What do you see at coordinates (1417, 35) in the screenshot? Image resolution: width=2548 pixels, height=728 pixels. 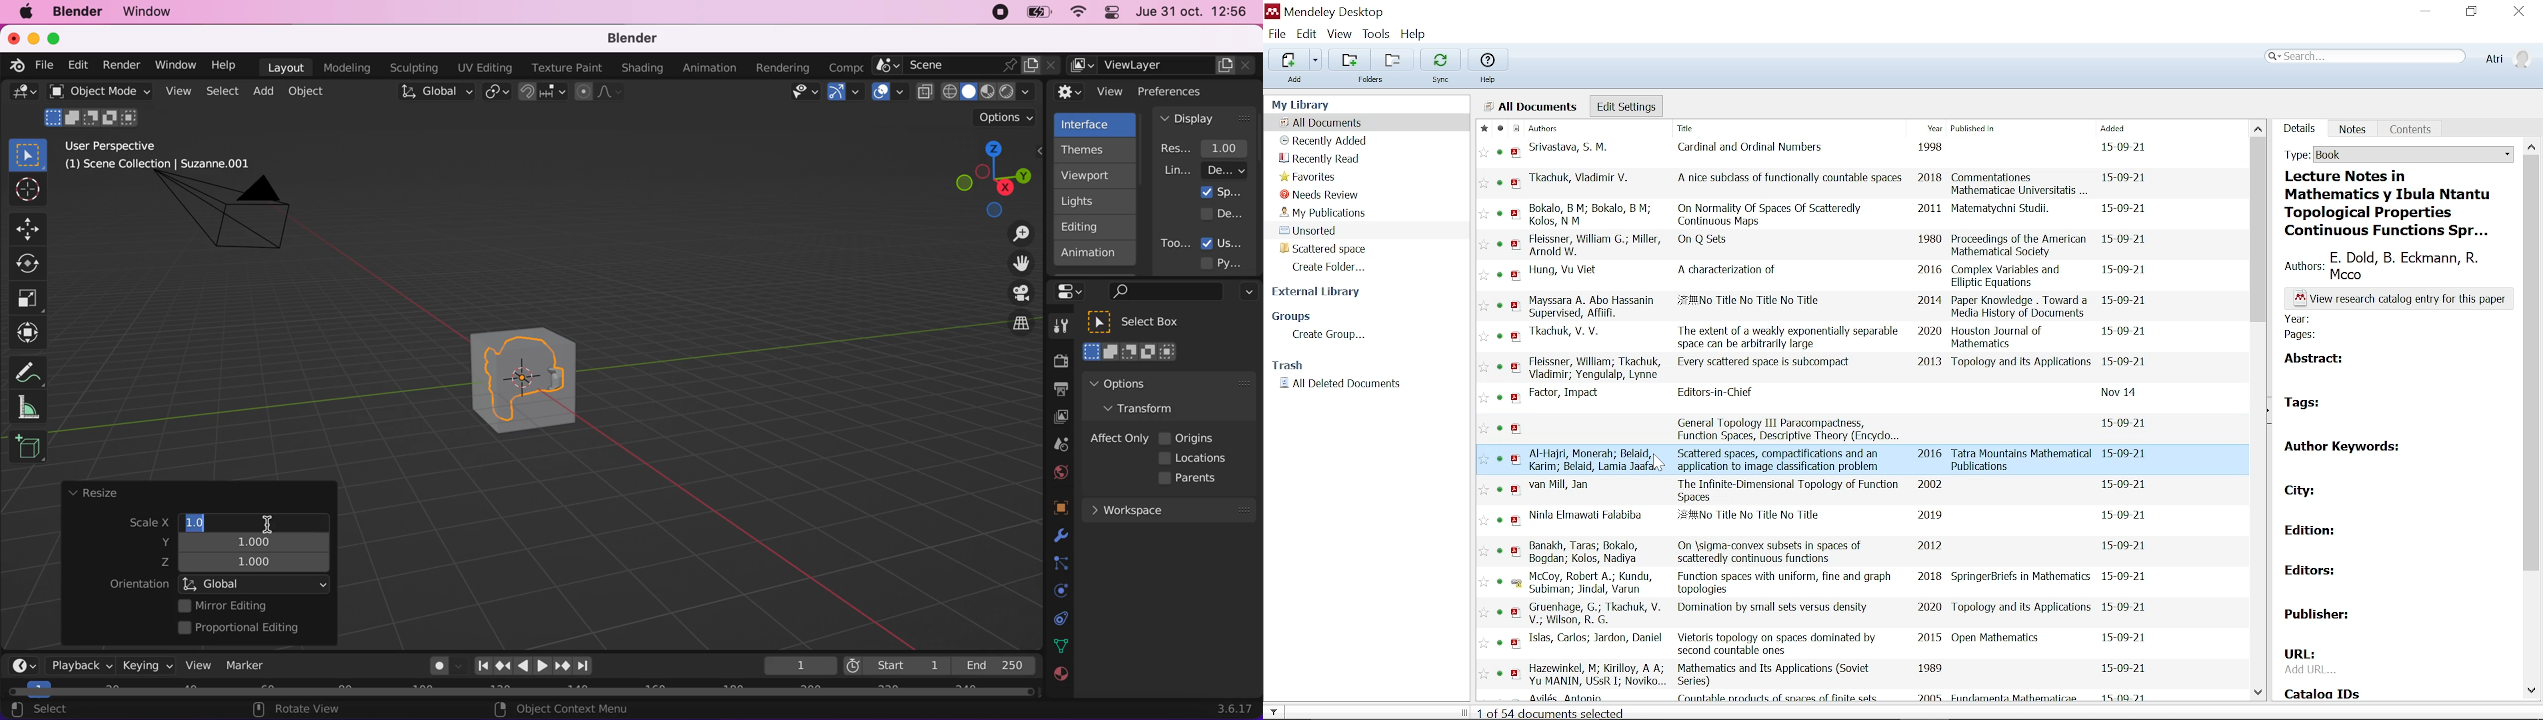 I see `Help` at bounding box center [1417, 35].